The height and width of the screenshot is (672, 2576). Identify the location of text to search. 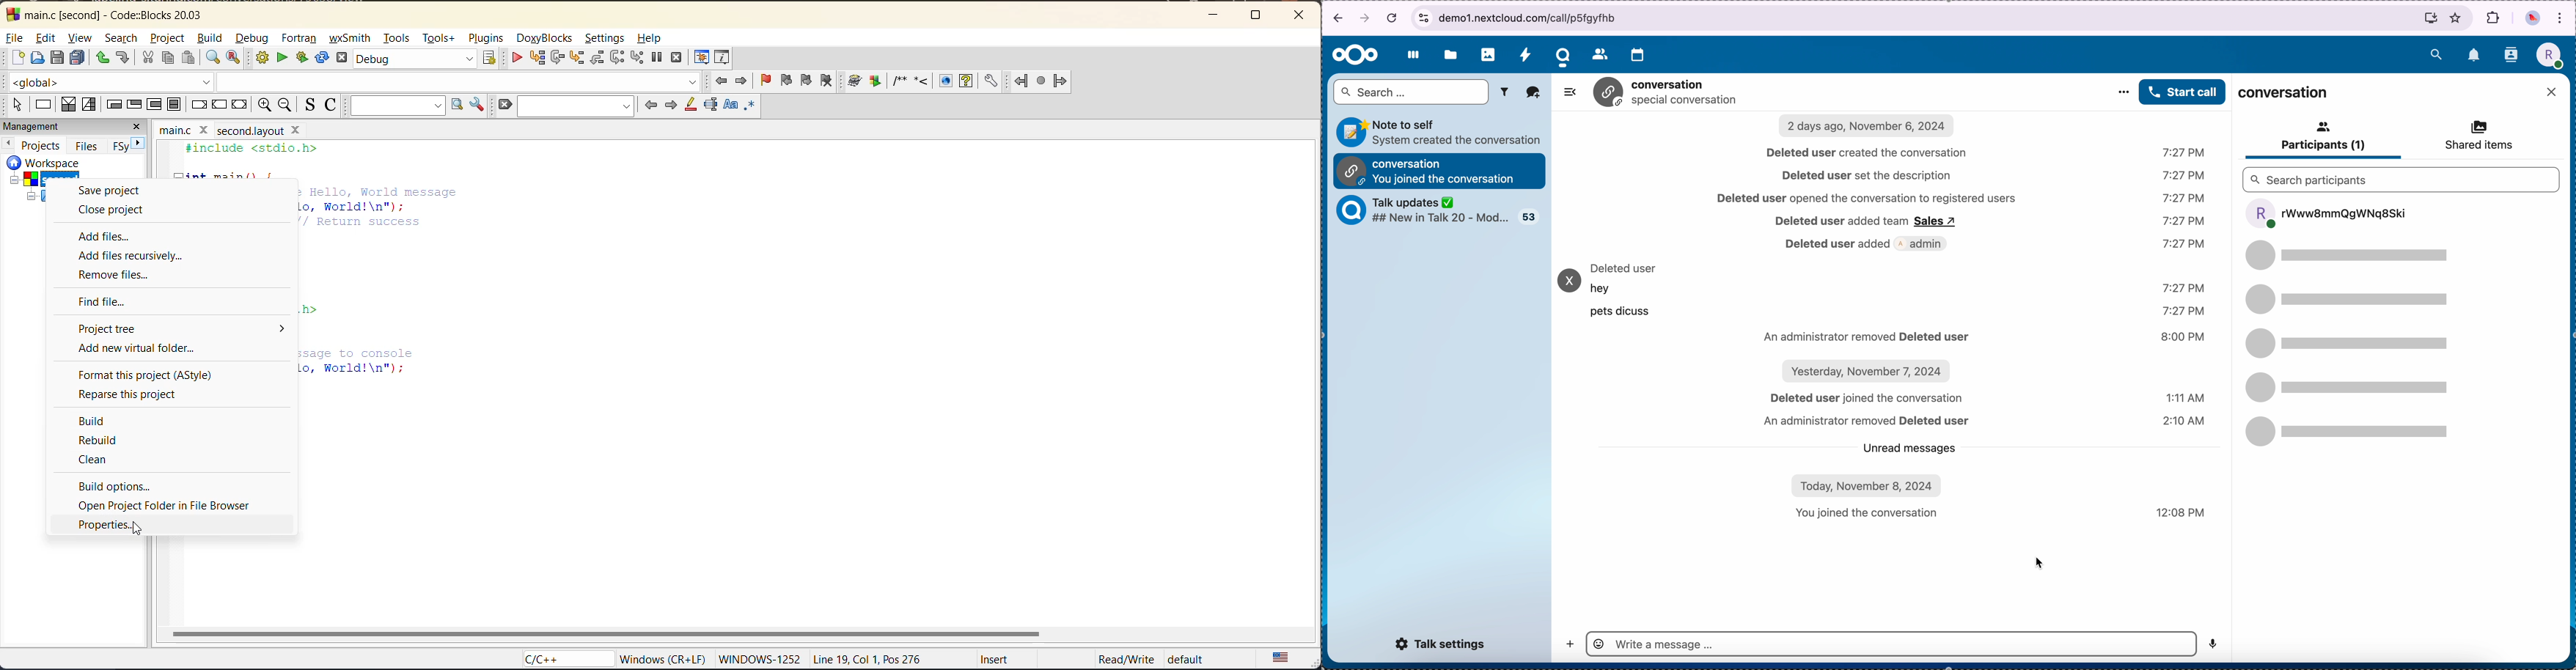
(396, 106).